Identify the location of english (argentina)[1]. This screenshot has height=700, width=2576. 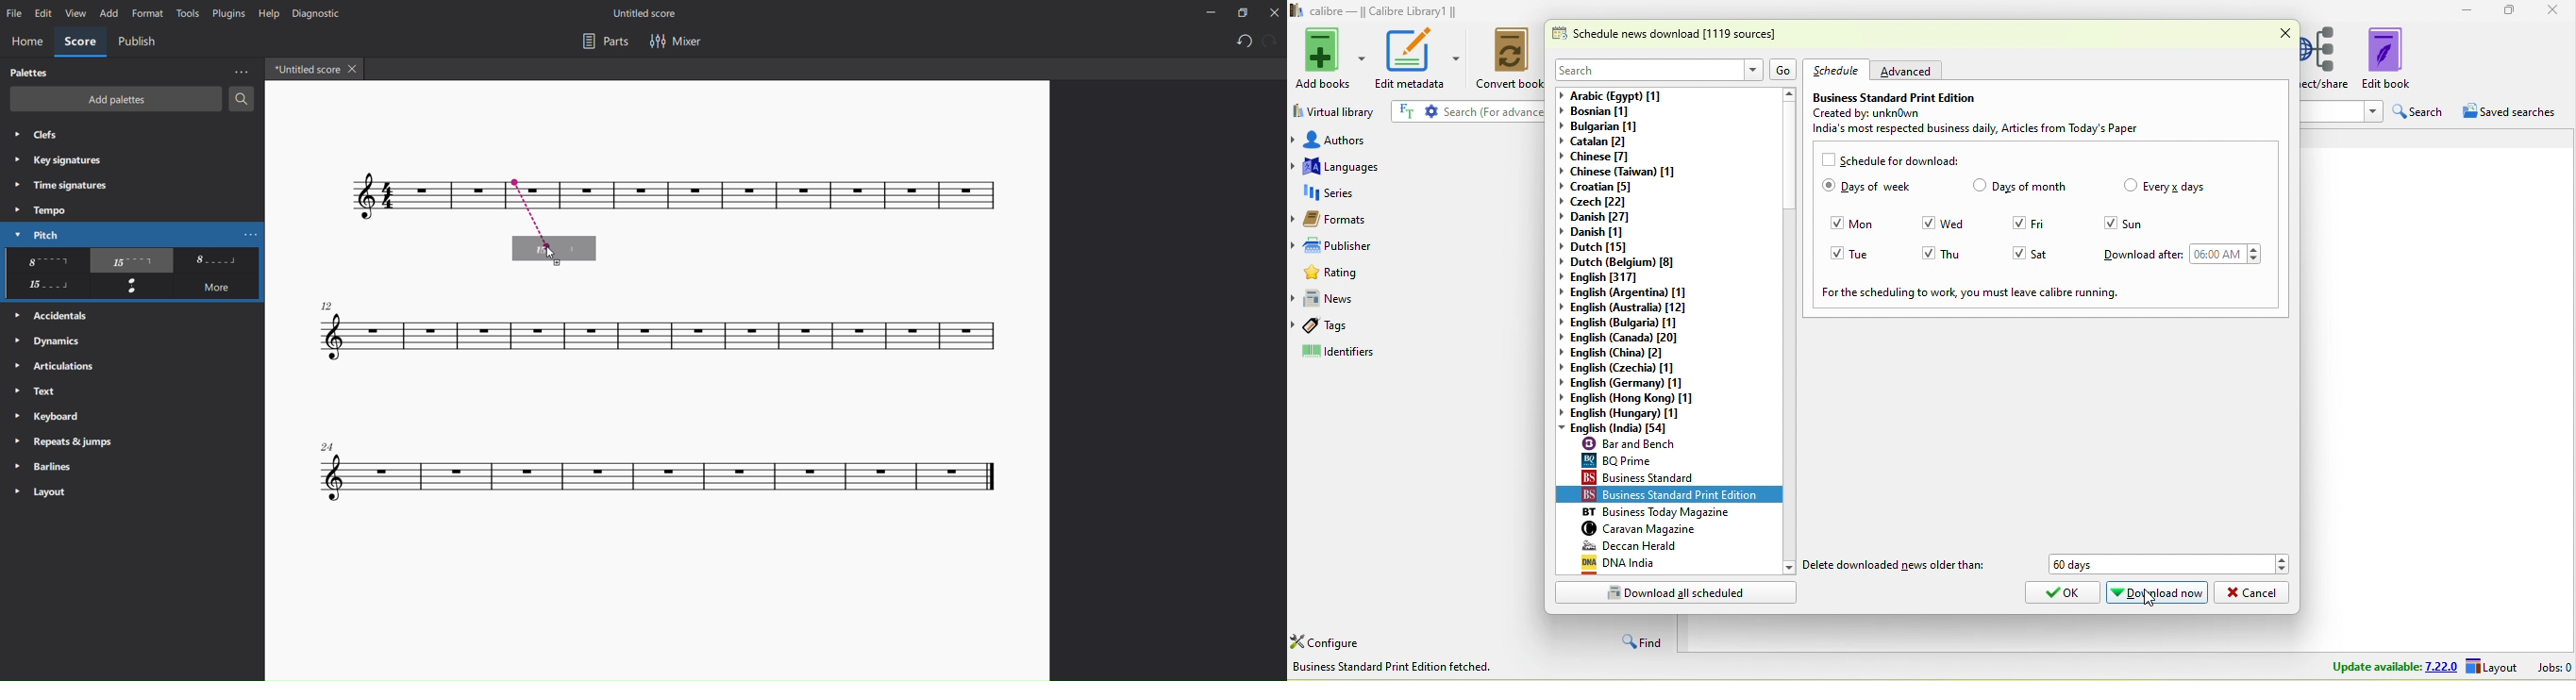
(1624, 292).